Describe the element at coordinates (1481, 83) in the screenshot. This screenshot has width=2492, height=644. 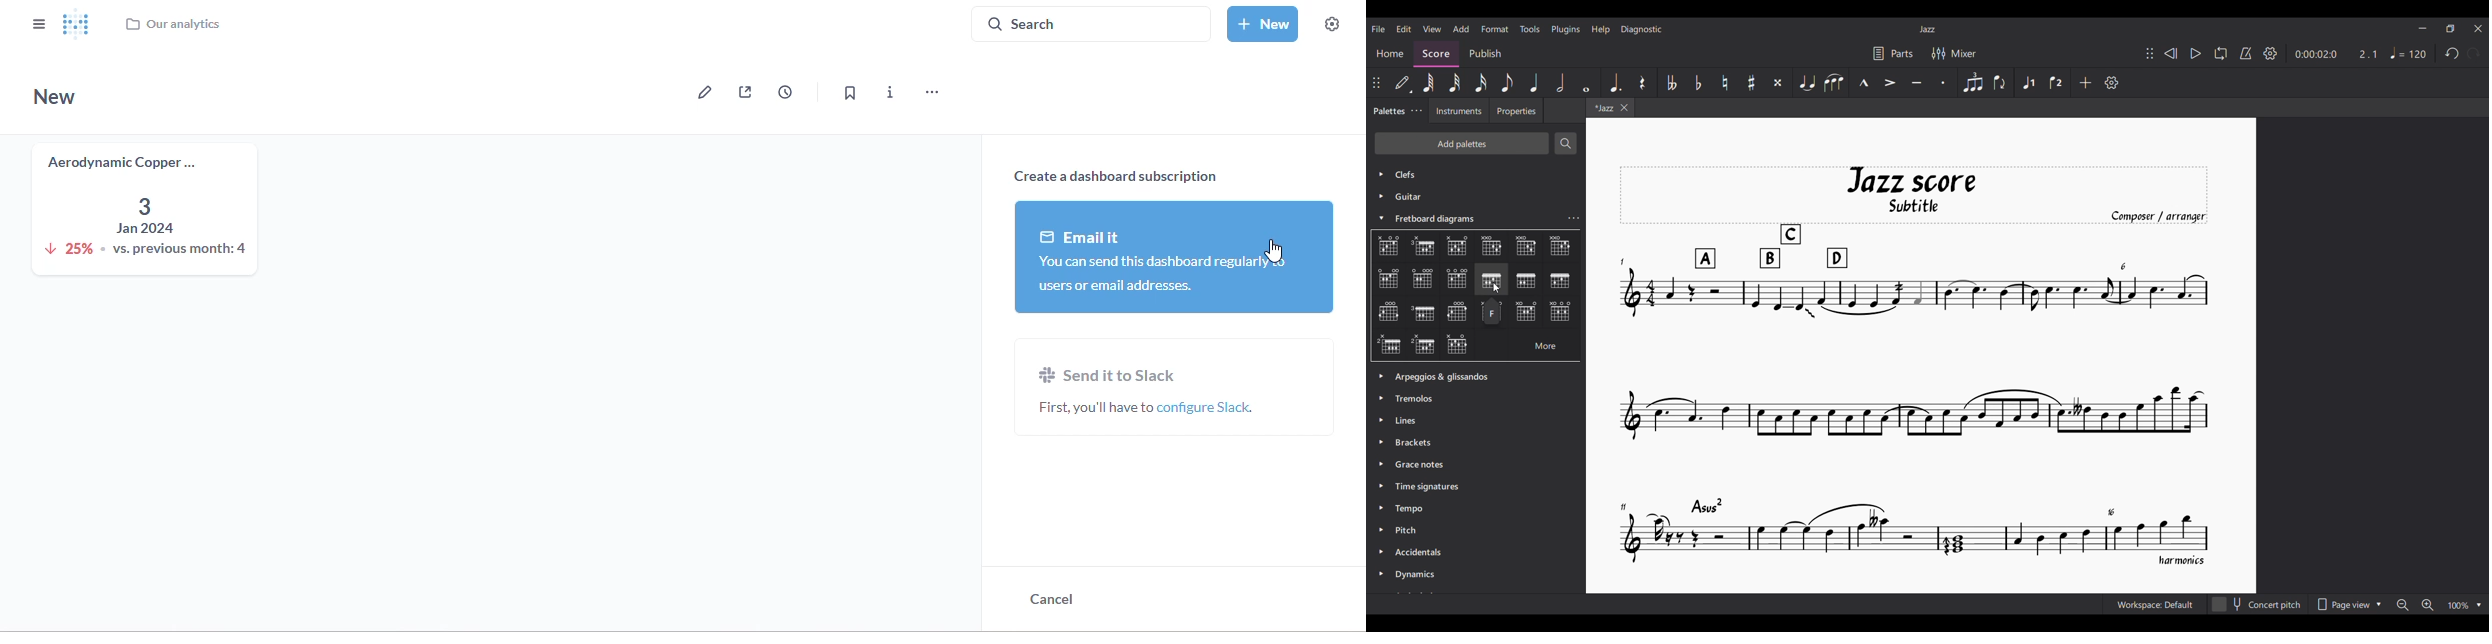
I see `16th note` at that location.